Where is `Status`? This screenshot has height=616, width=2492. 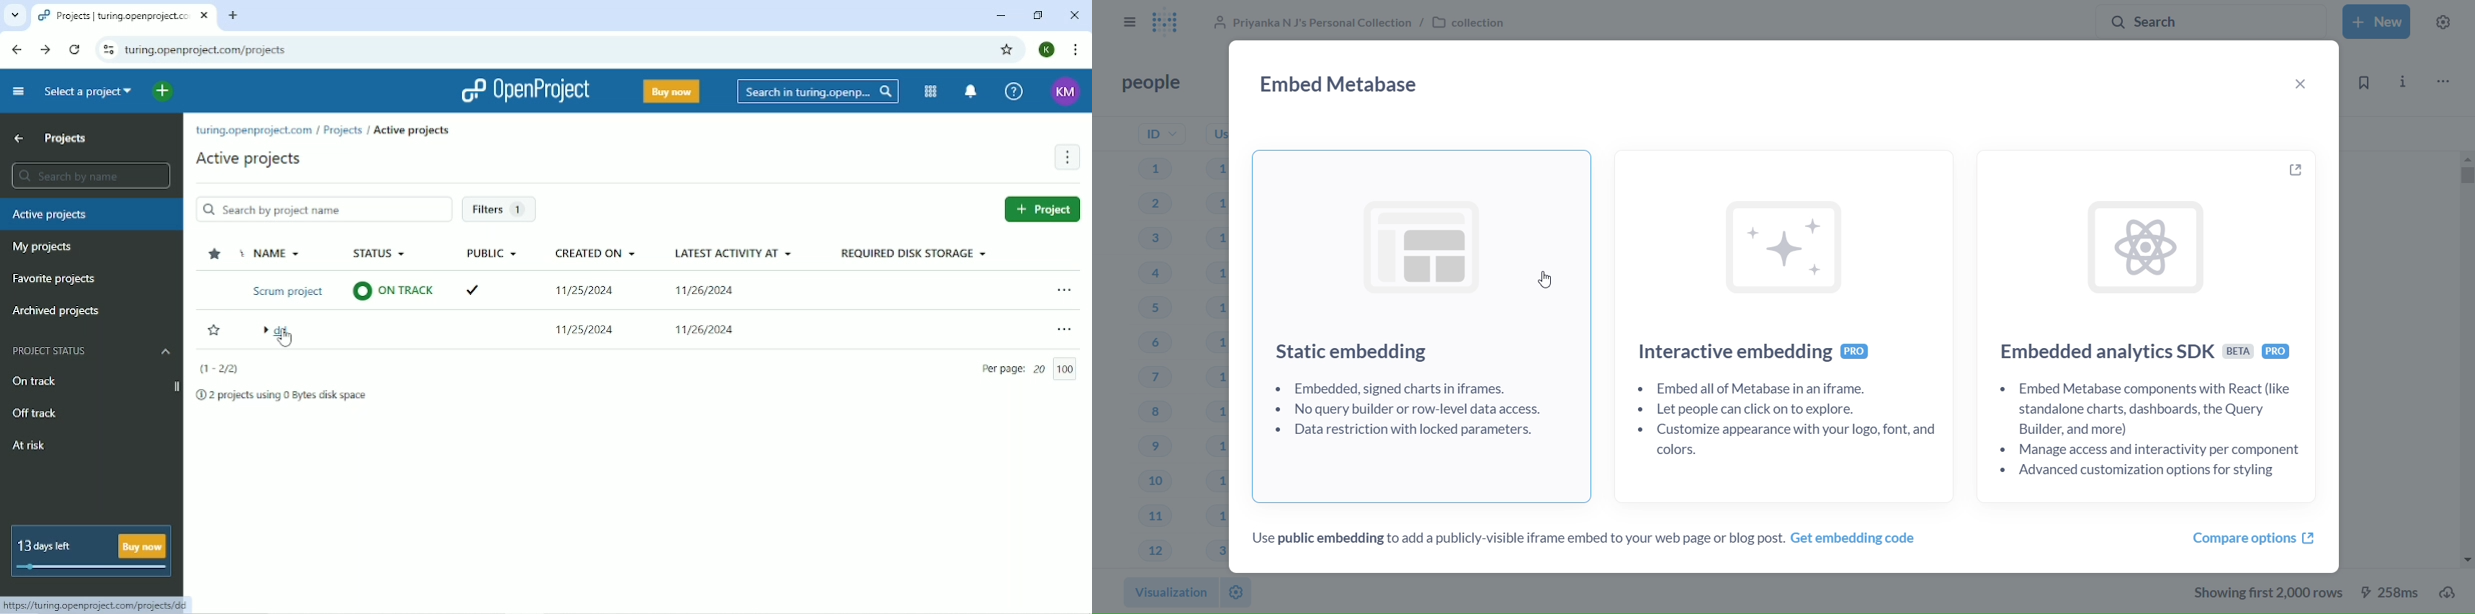
Status is located at coordinates (382, 254).